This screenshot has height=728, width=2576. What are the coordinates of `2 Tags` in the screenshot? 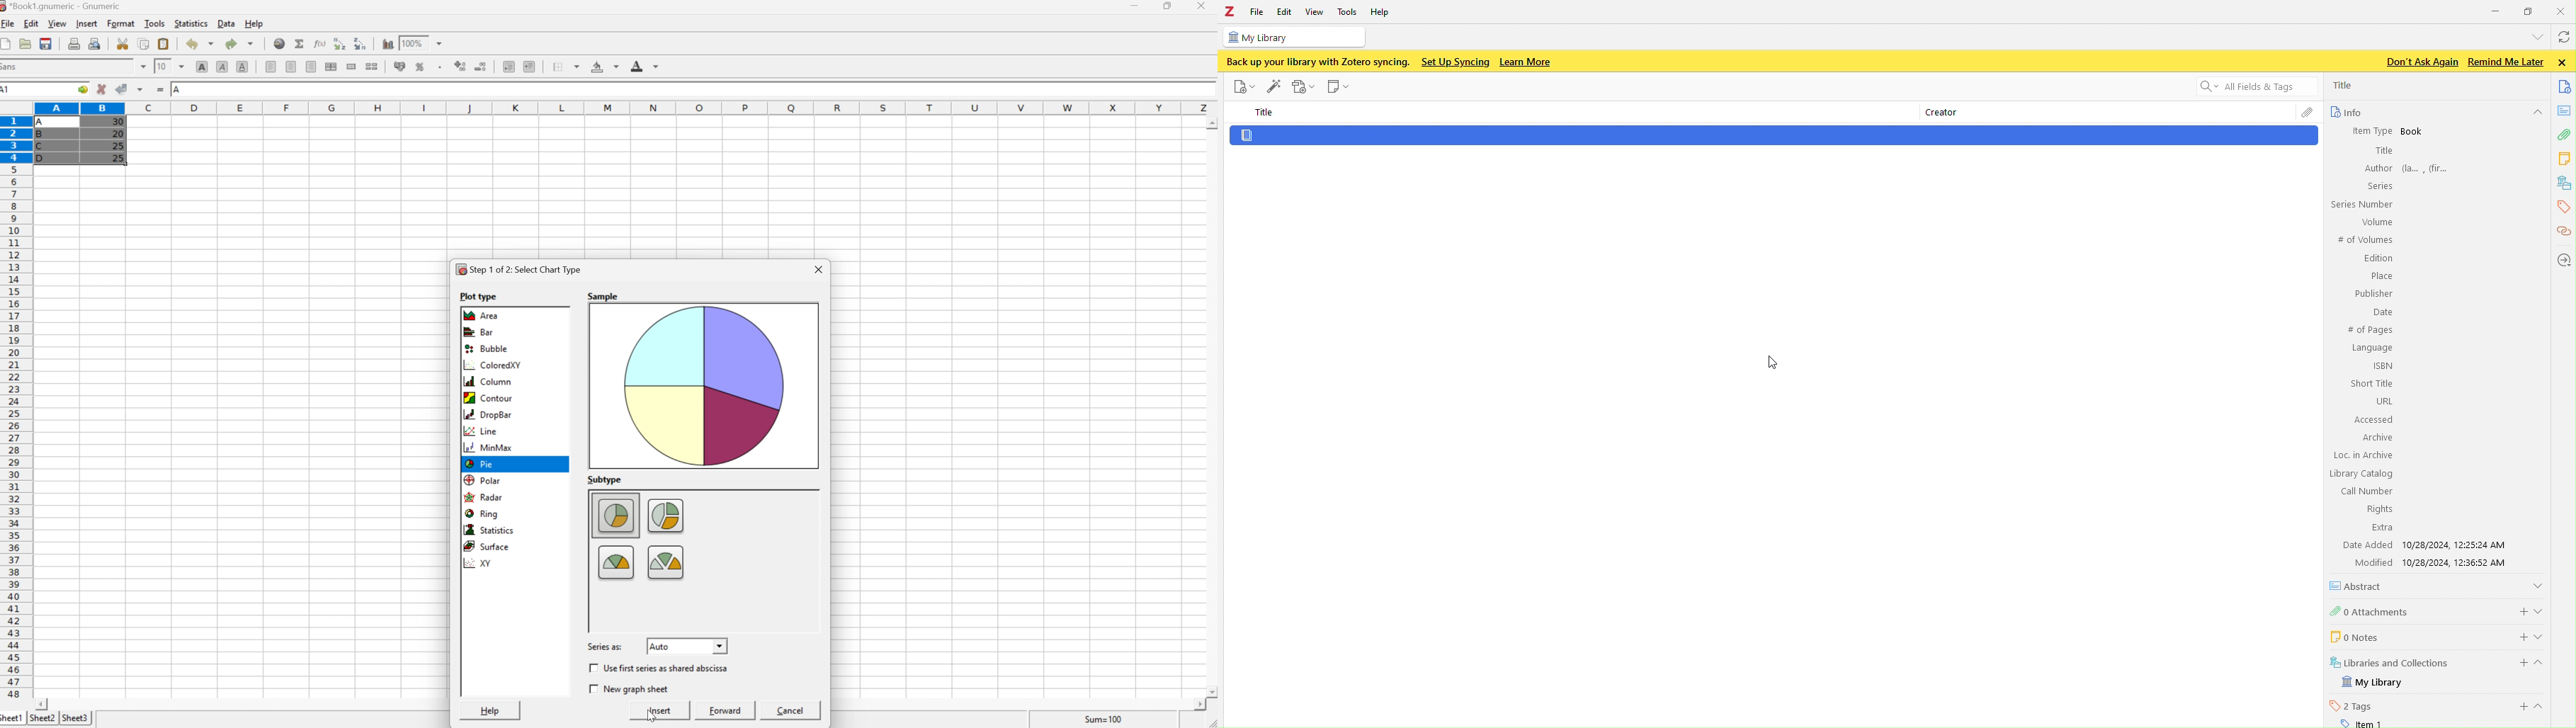 It's located at (2351, 705).